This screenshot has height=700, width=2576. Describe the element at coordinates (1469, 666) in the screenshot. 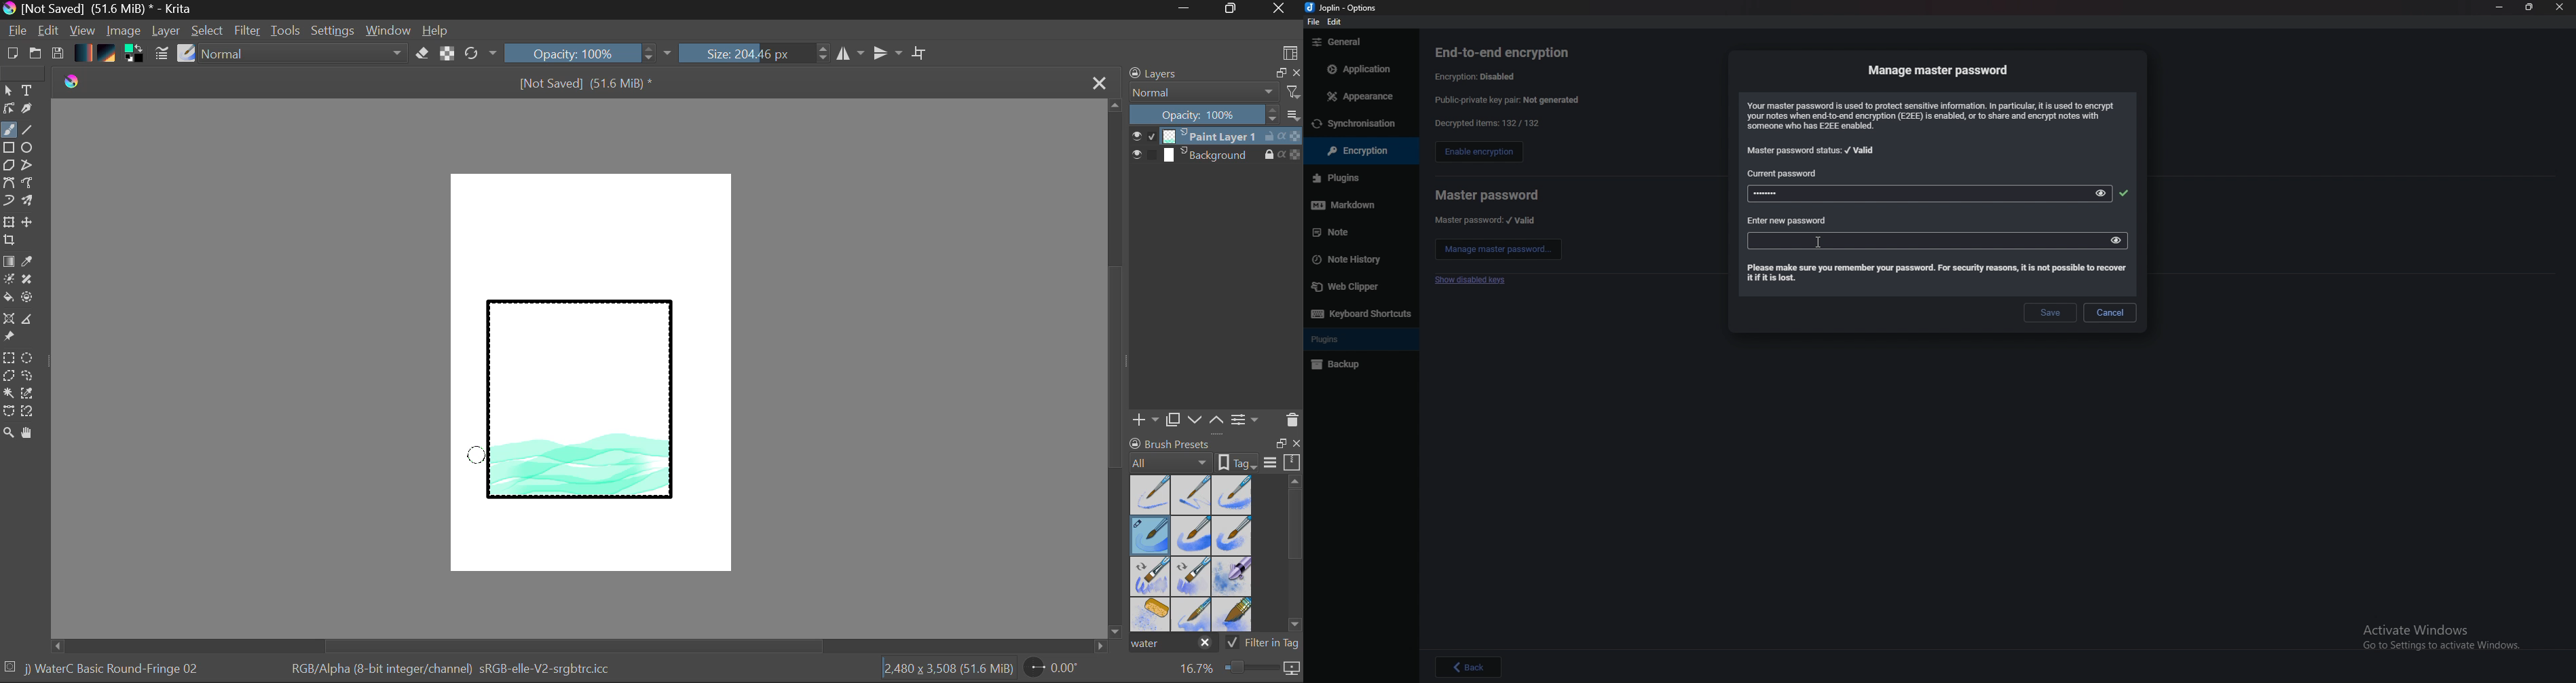

I see `back` at that location.